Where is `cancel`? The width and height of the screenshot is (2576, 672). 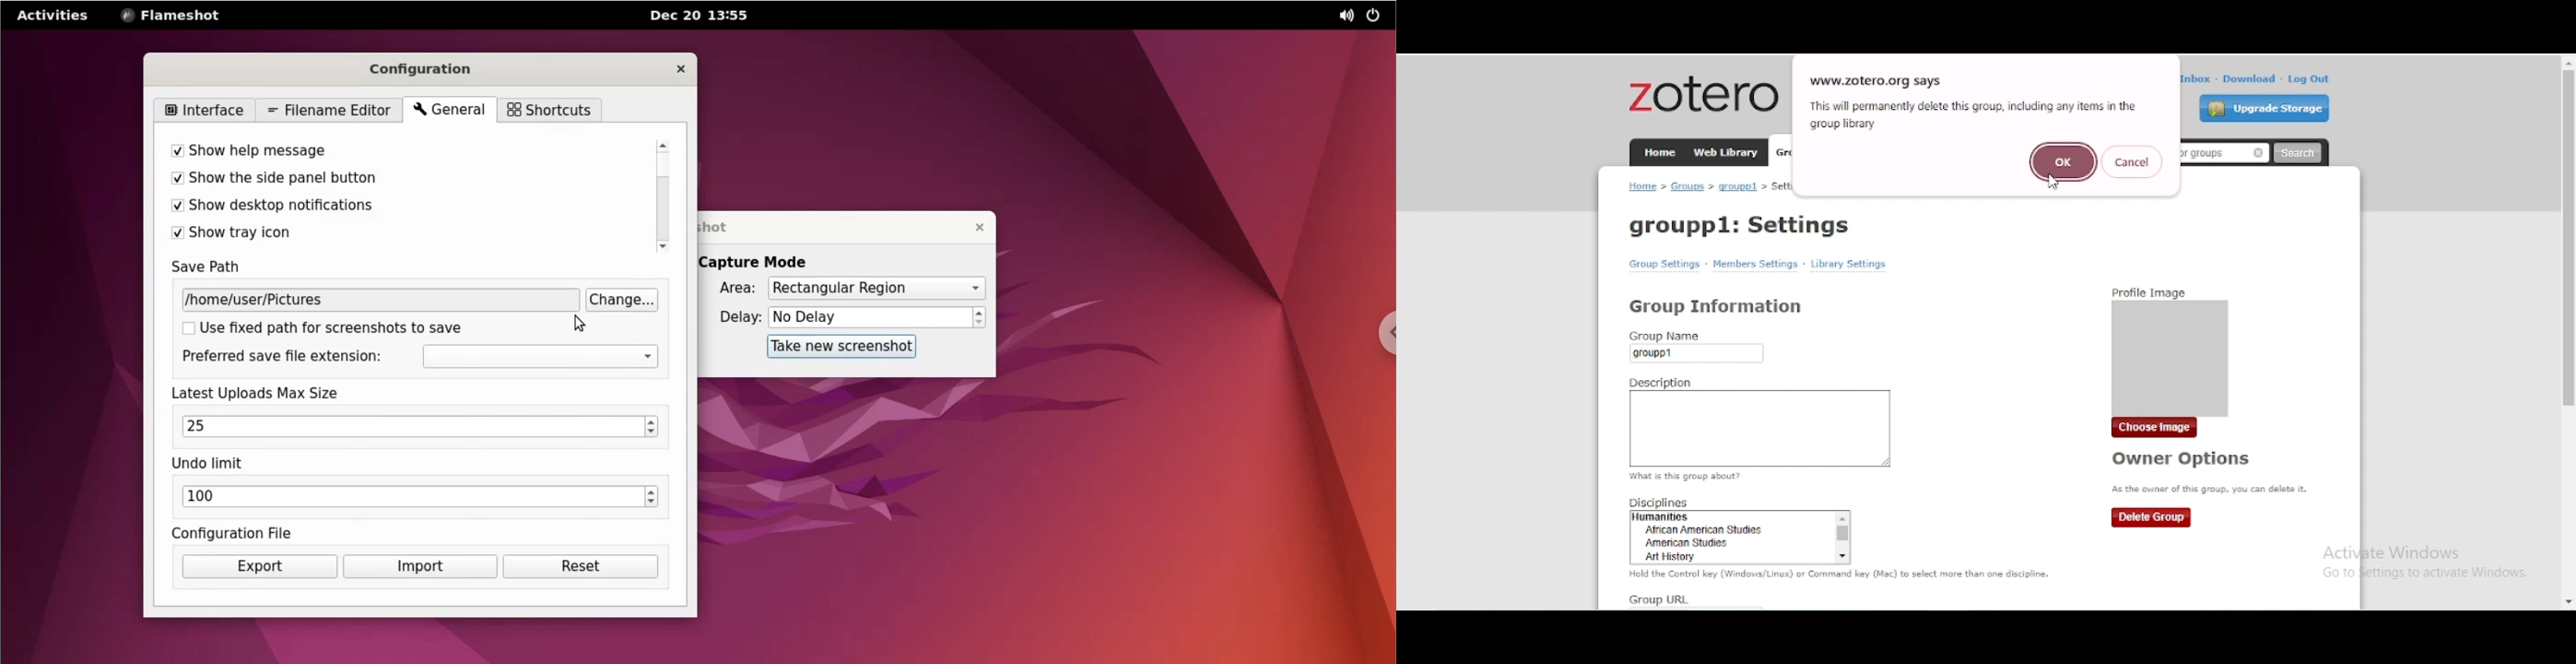 cancel is located at coordinates (2132, 161).